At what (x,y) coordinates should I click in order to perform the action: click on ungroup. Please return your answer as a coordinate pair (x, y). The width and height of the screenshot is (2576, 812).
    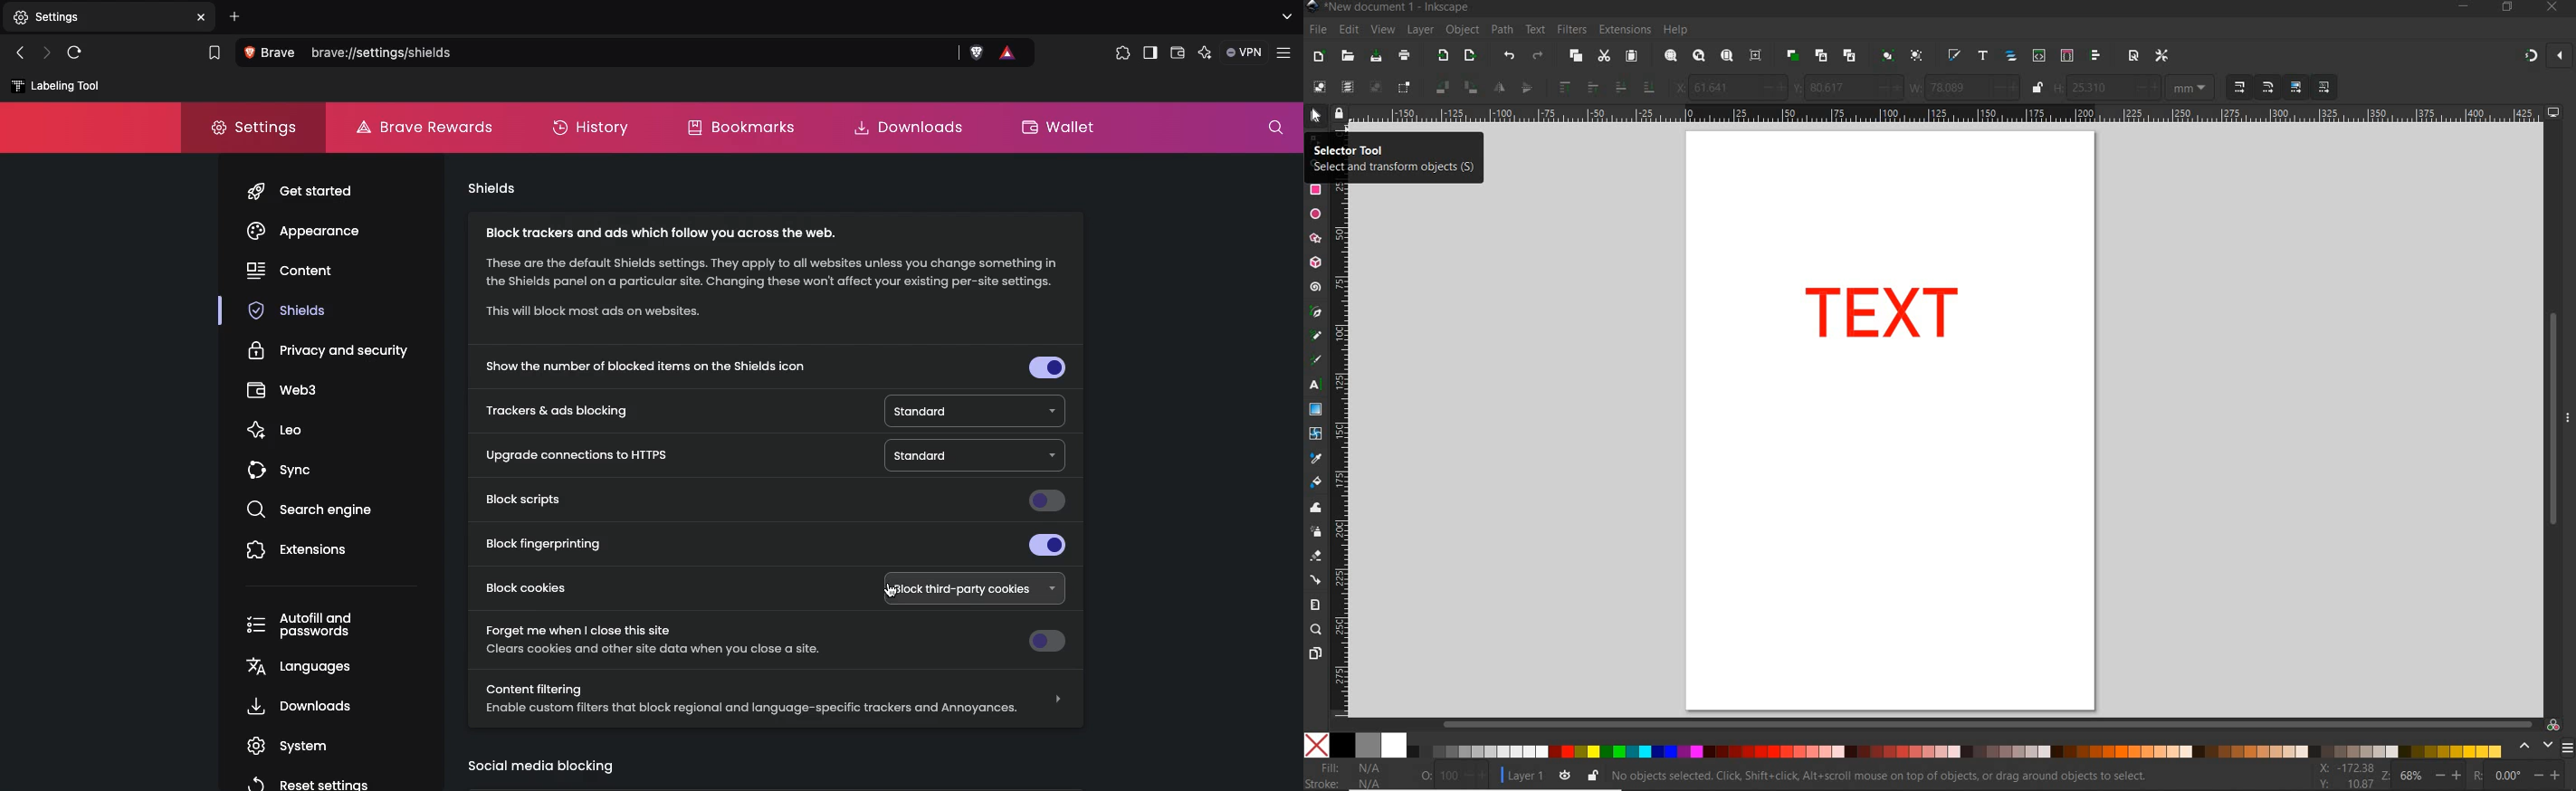
    Looking at the image, I should click on (1916, 57).